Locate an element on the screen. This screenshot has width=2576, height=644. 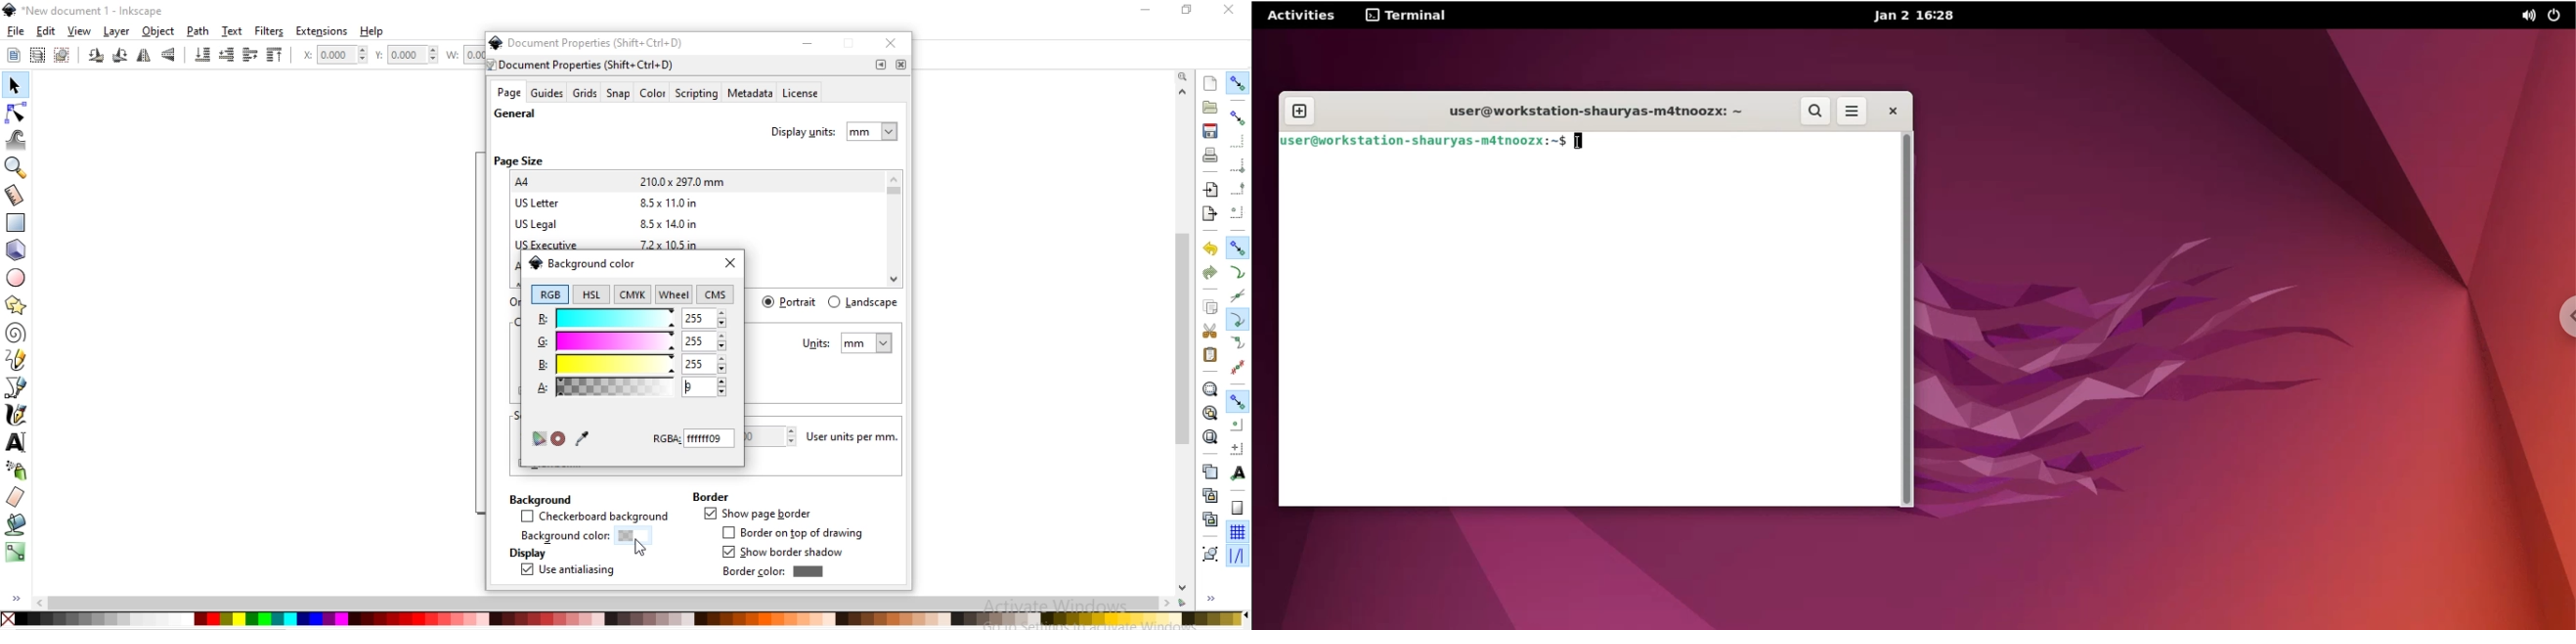
border is located at coordinates (710, 496).